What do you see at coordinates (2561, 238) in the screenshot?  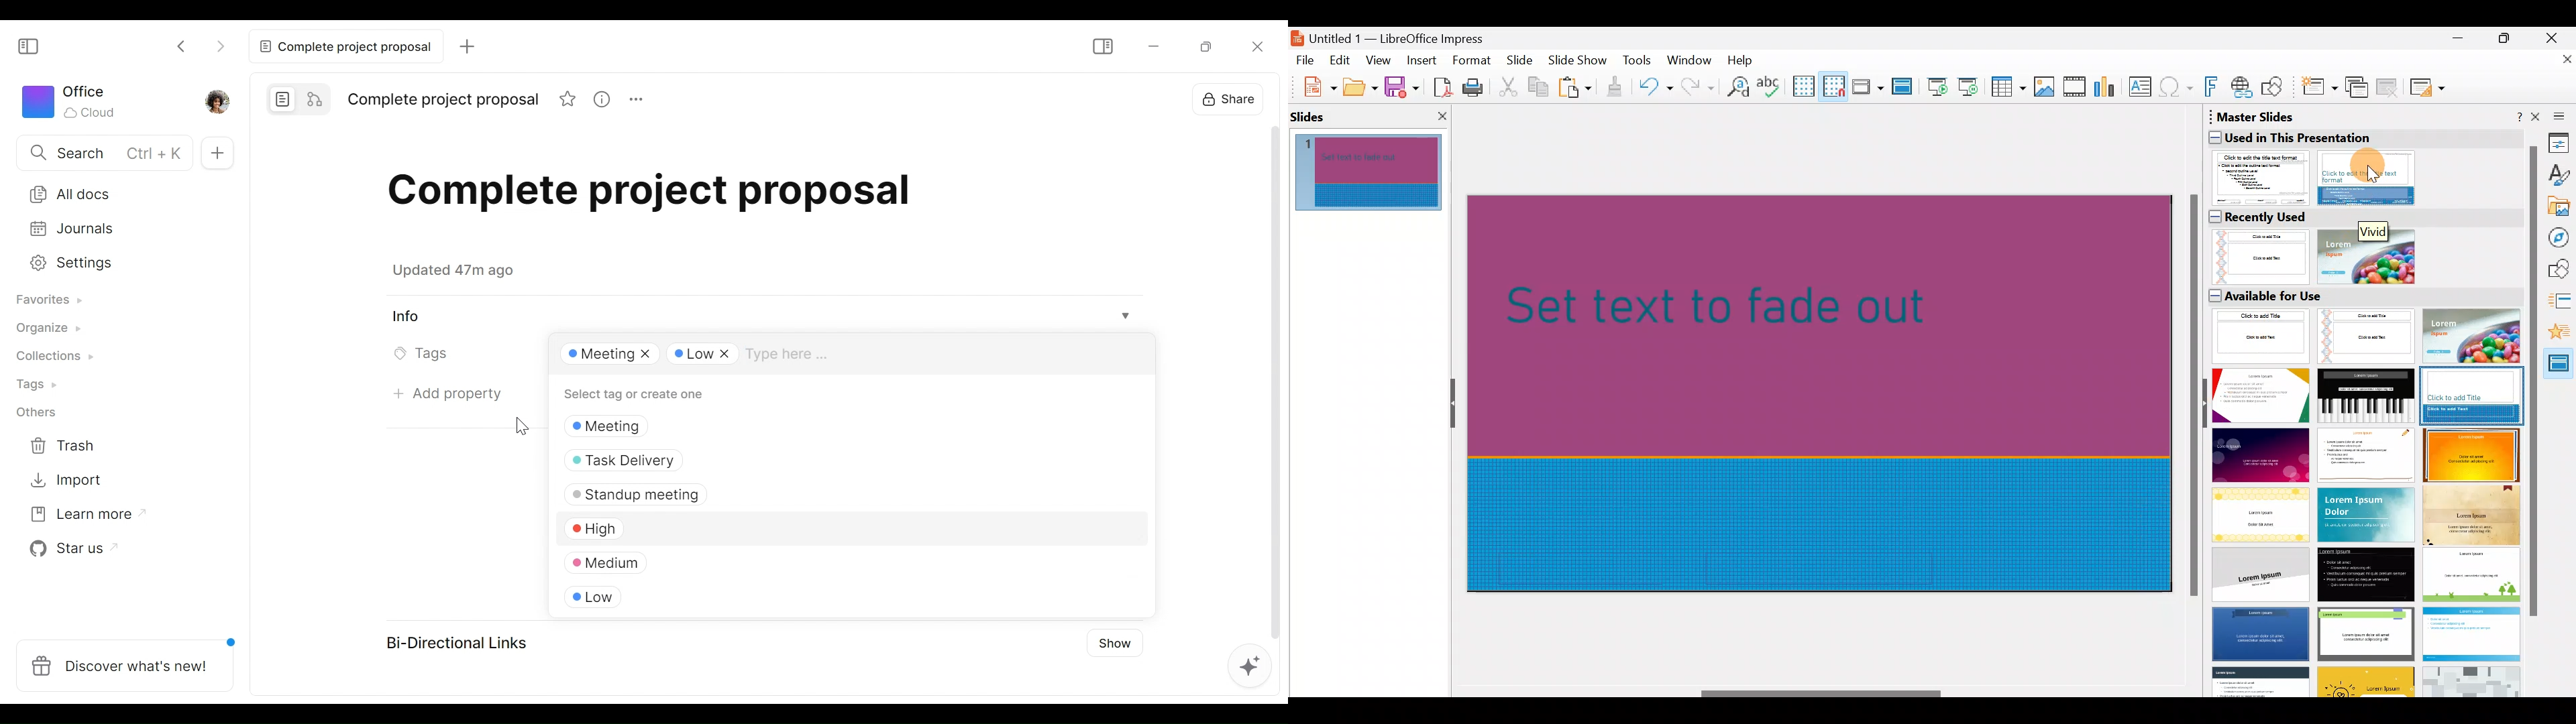 I see `Navigator` at bounding box center [2561, 238].